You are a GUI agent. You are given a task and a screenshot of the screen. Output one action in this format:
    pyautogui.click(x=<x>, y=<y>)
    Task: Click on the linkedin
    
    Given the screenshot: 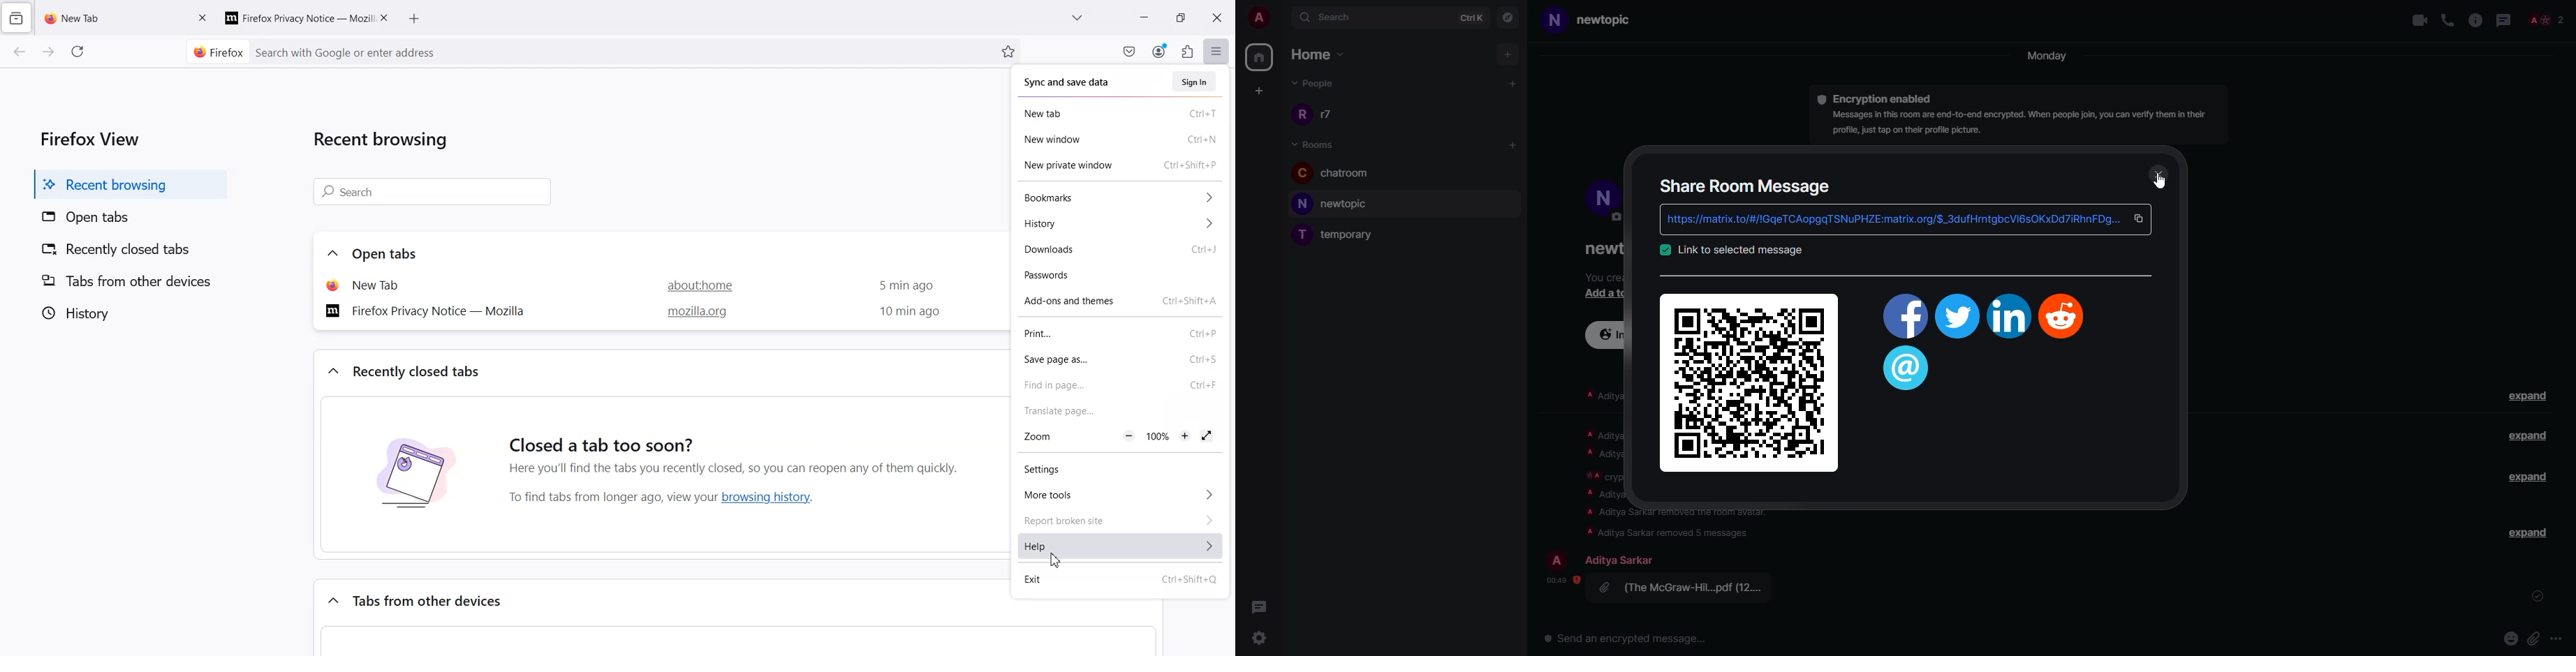 What is the action you would take?
    pyautogui.click(x=2007, y=317)
    